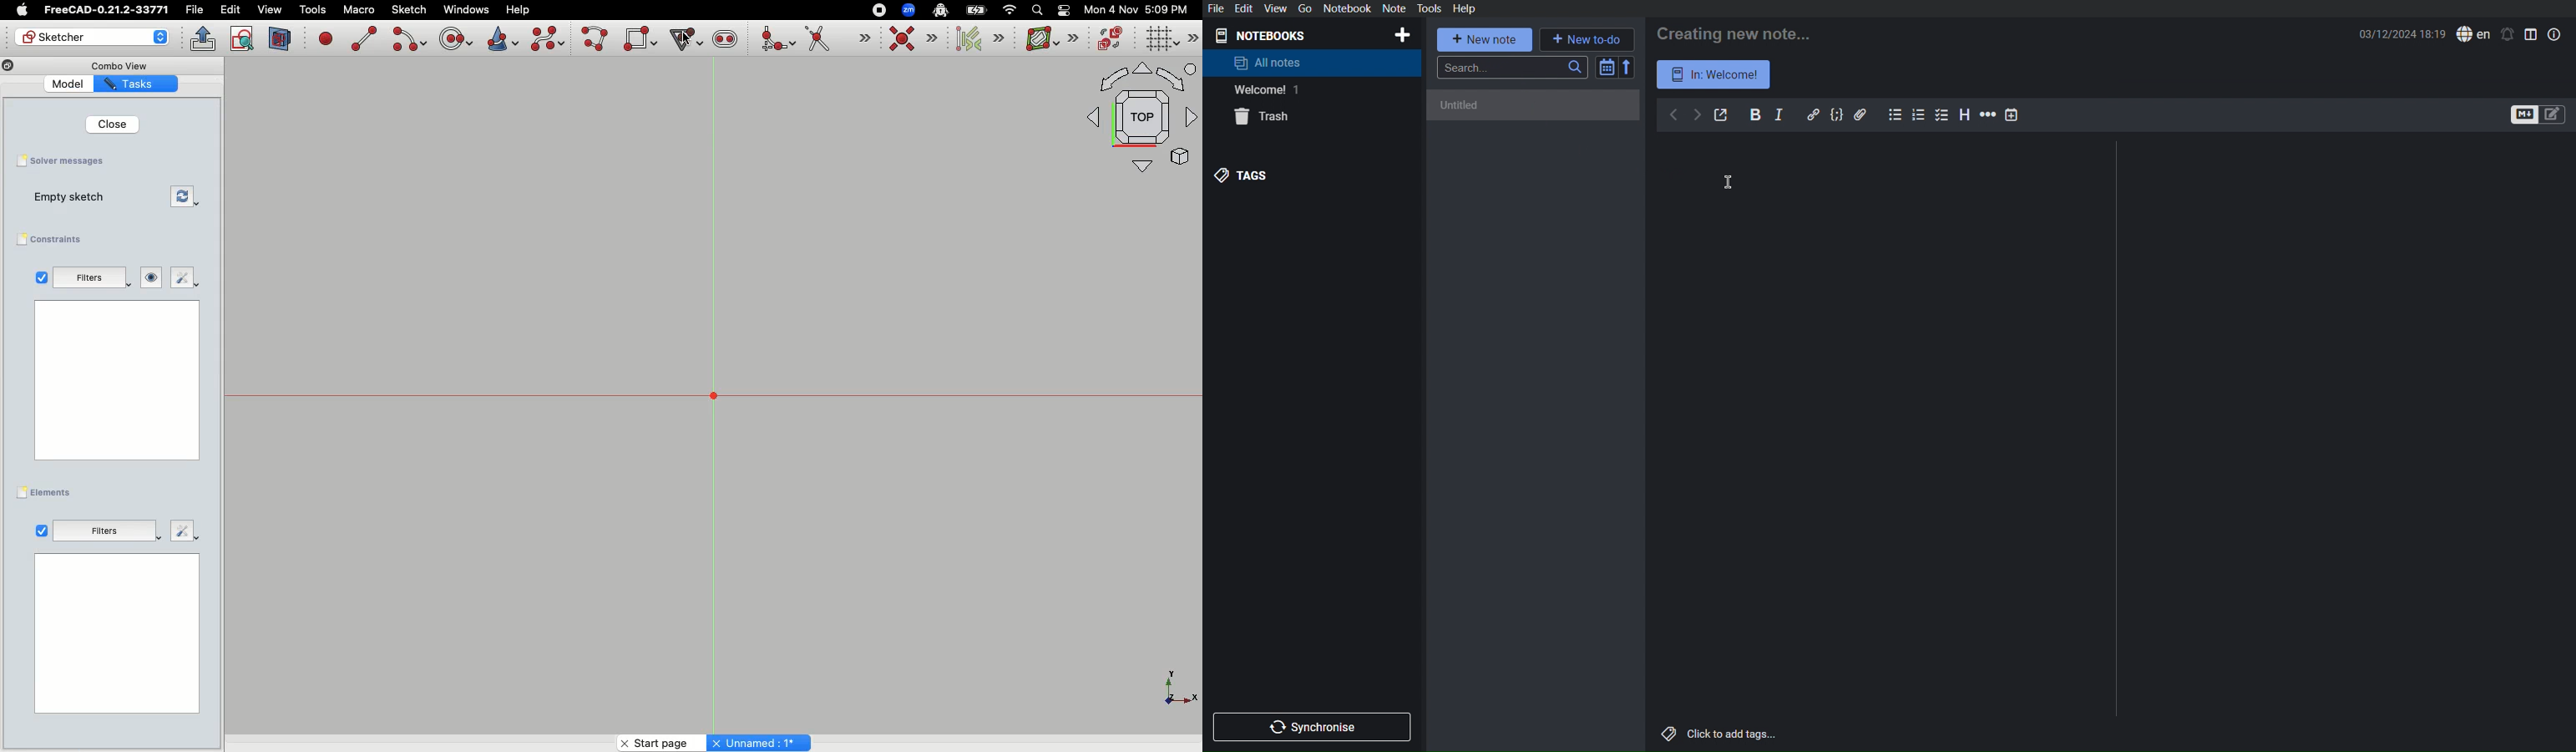  What do you see at coordinates (1401, 35) in the screenshot?
I see `Add` at bounding box center [1401, 35].